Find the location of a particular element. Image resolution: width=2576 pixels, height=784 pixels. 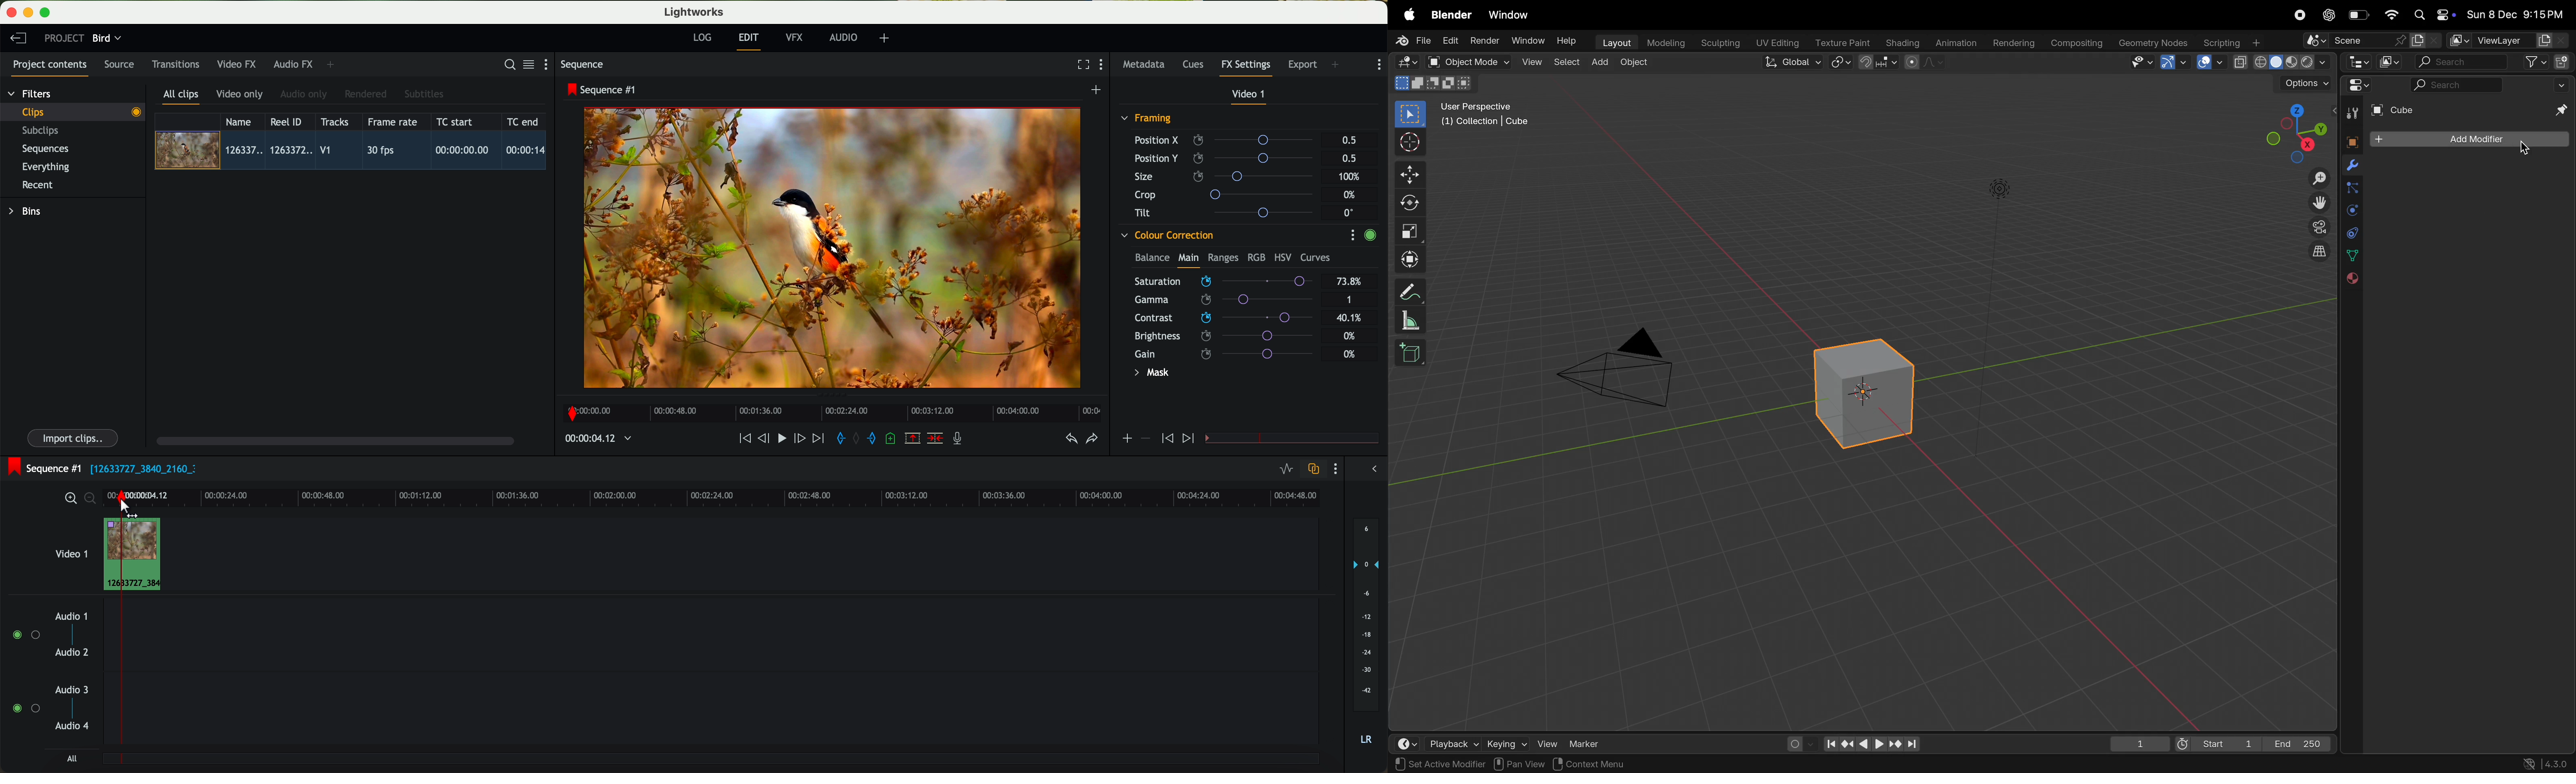

clips is located at coordinates (73, 111).